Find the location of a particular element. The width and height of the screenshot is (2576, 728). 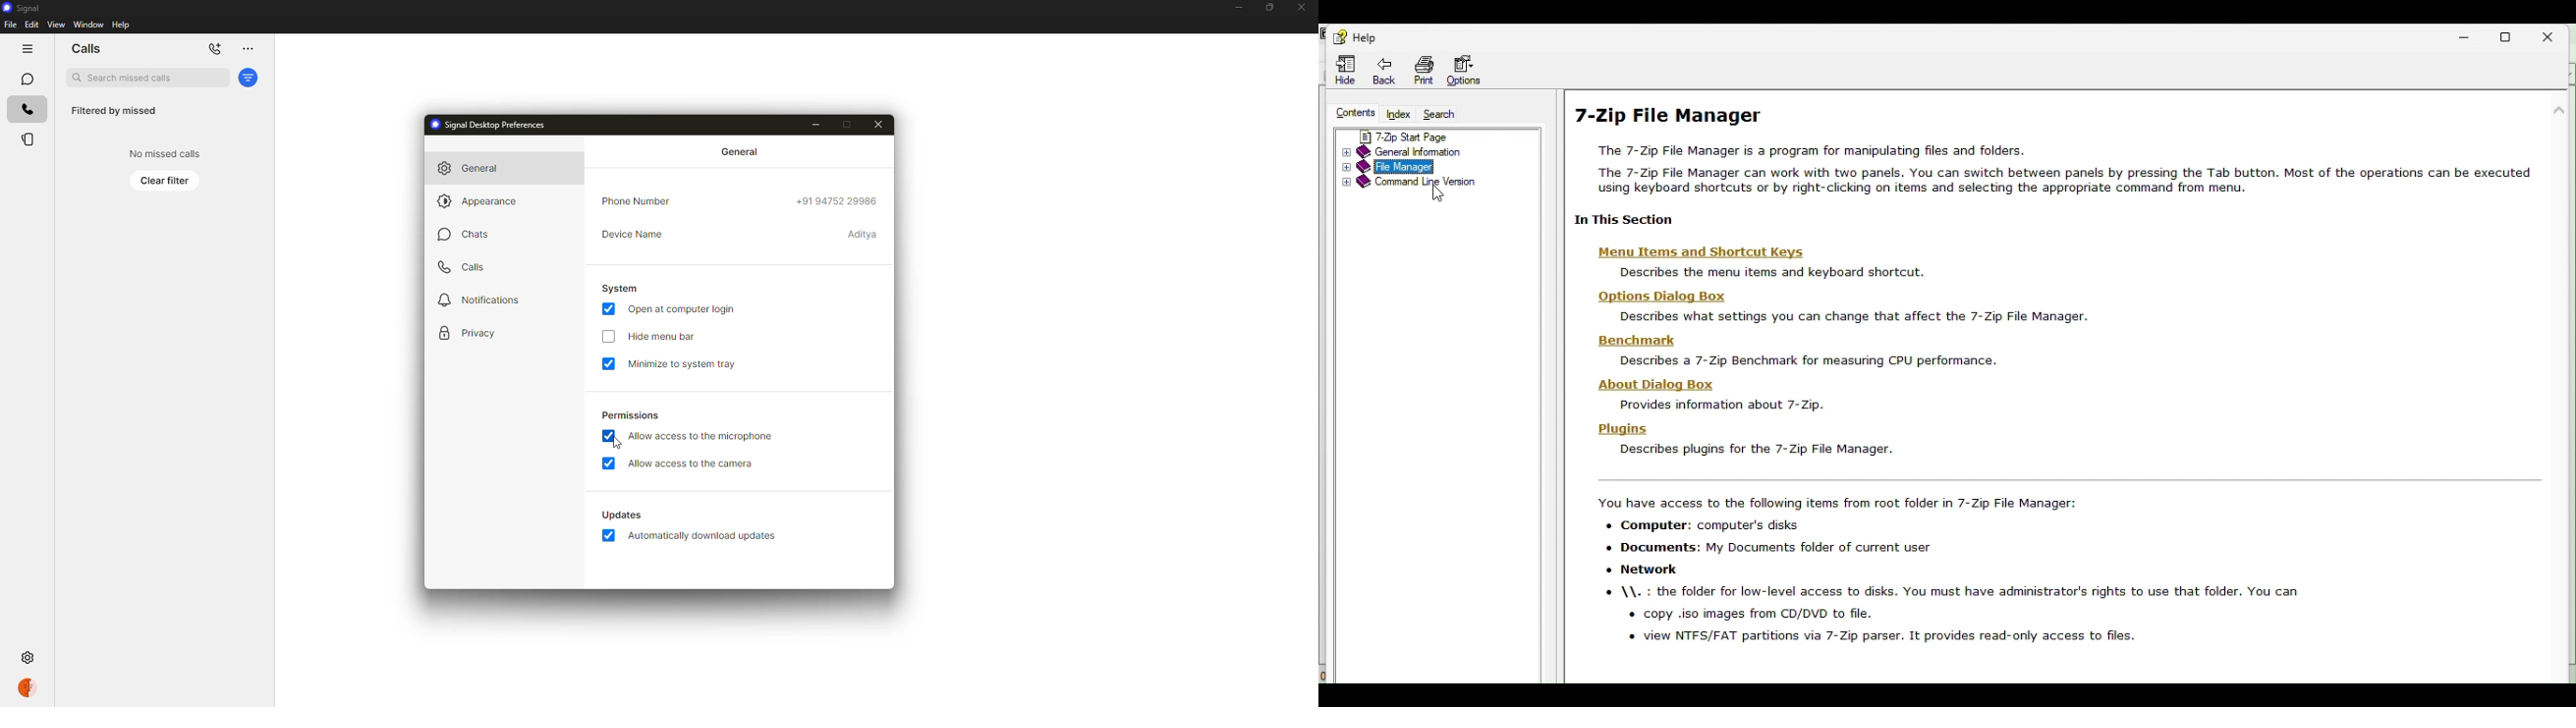

permissions is located at coordinates (633, 416).